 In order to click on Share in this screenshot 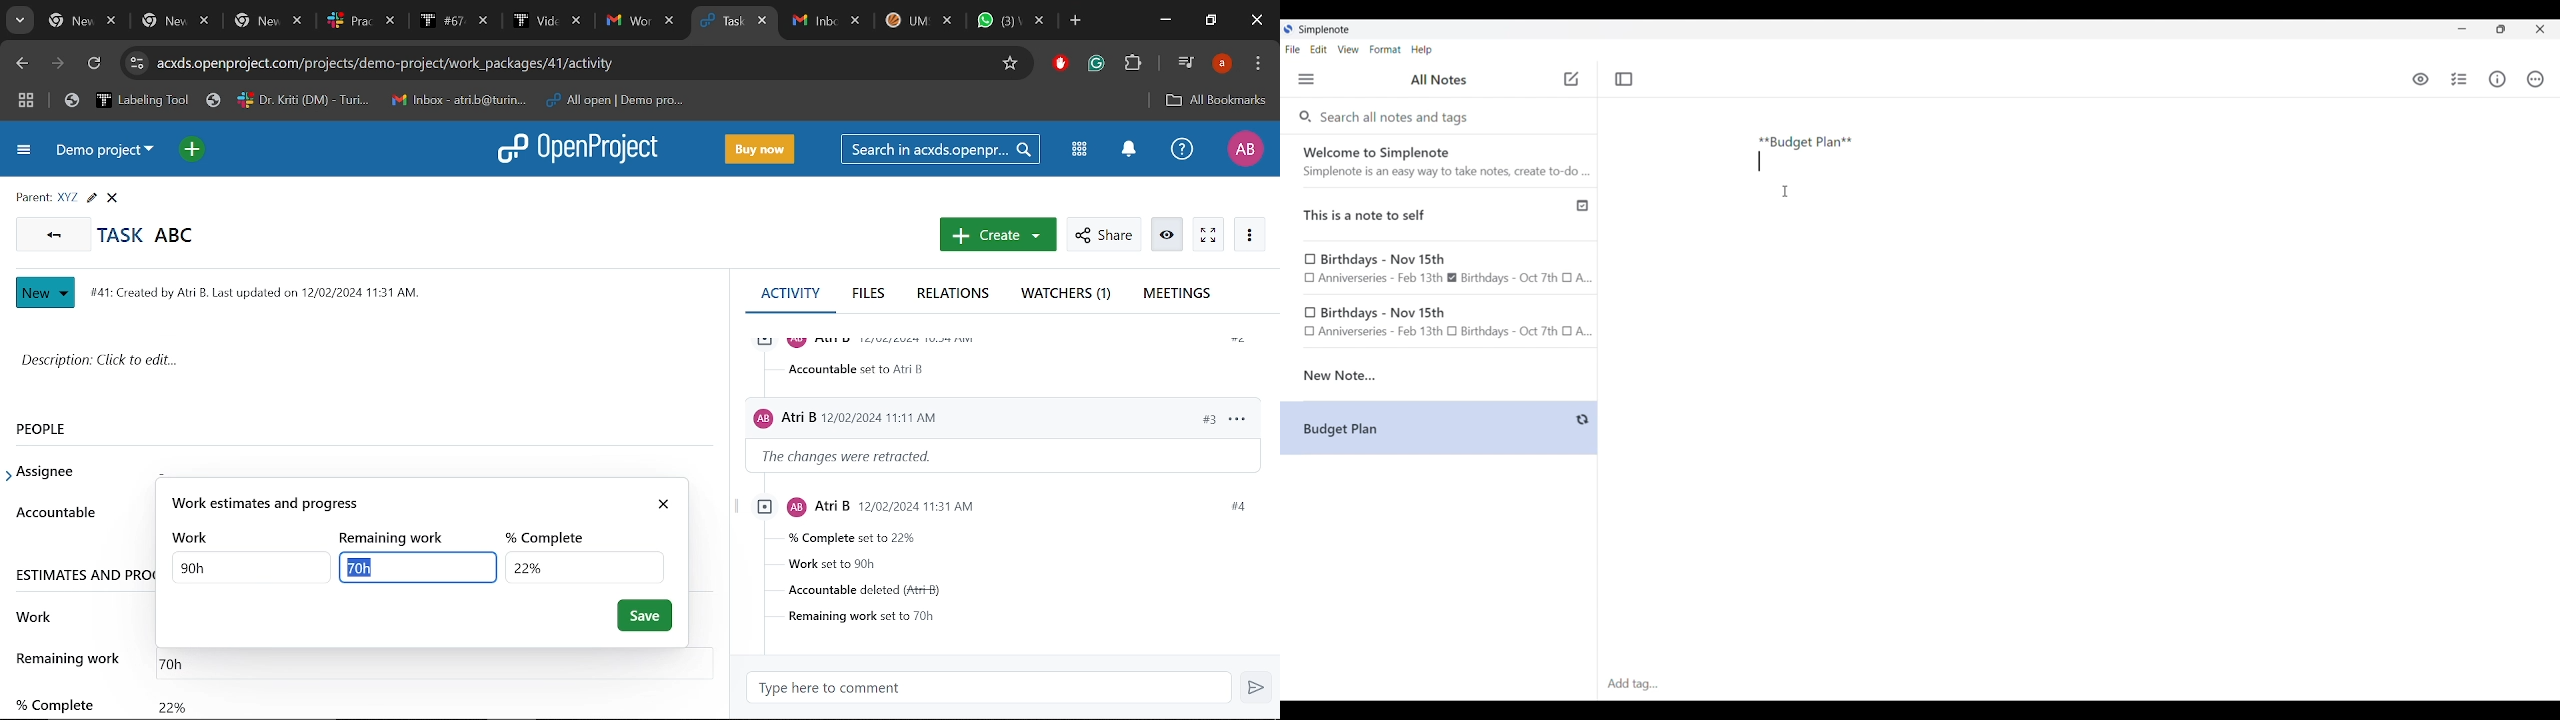, I will do `click(1102, 235)`.